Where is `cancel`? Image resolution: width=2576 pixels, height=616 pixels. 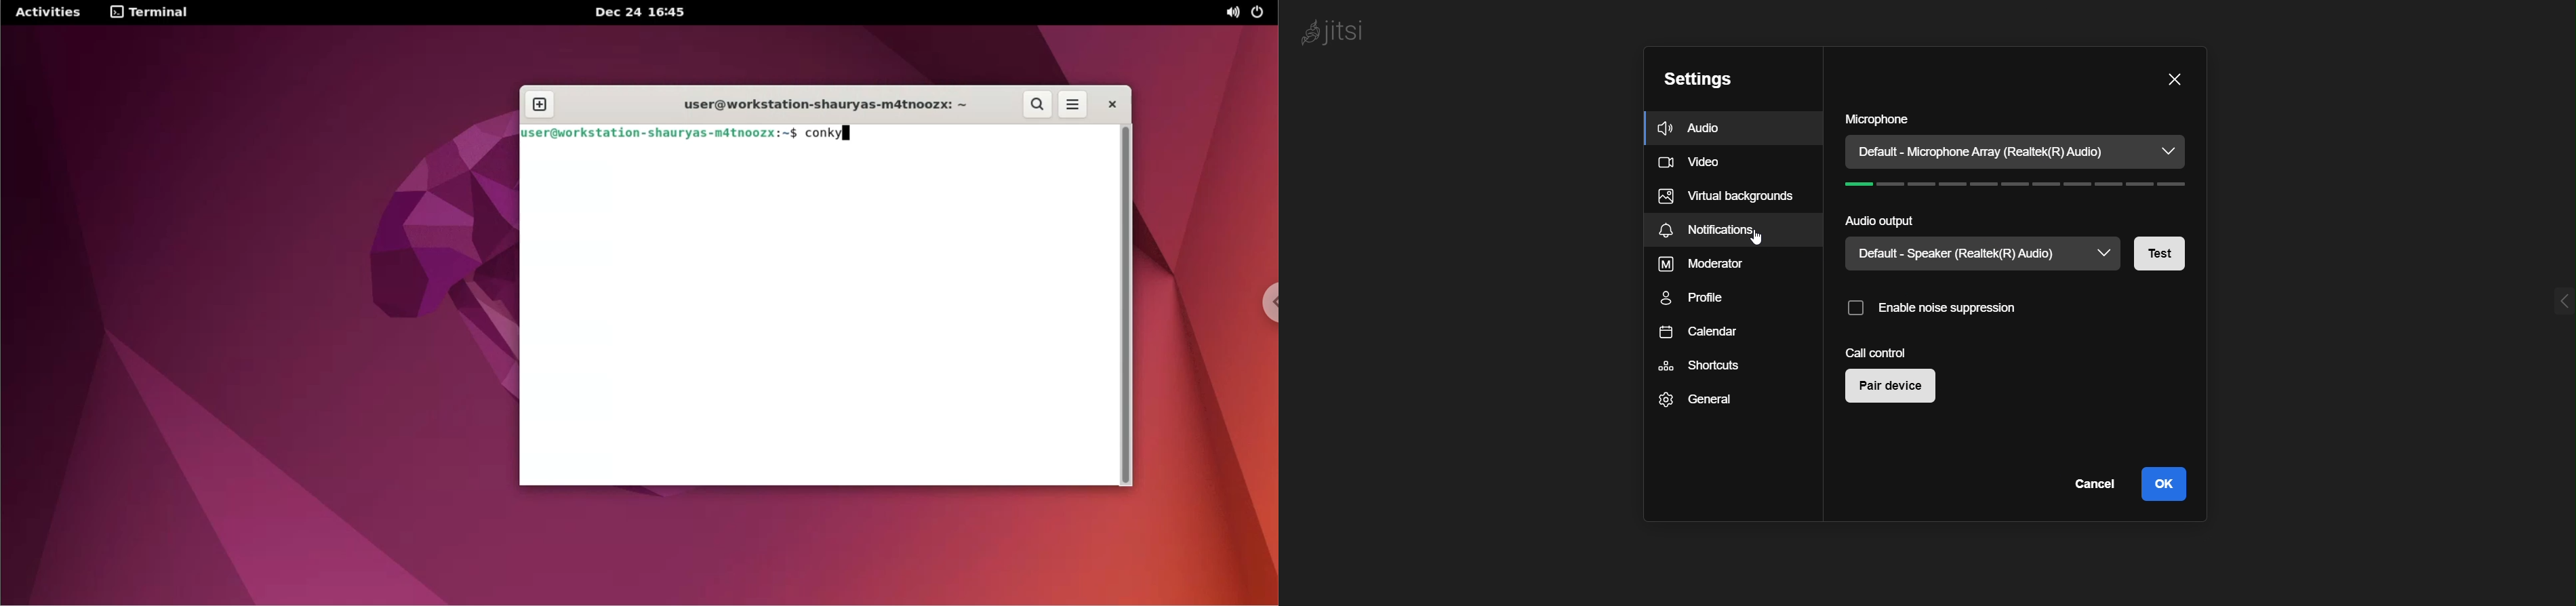 cancel is located at coordinates (2087, 488).